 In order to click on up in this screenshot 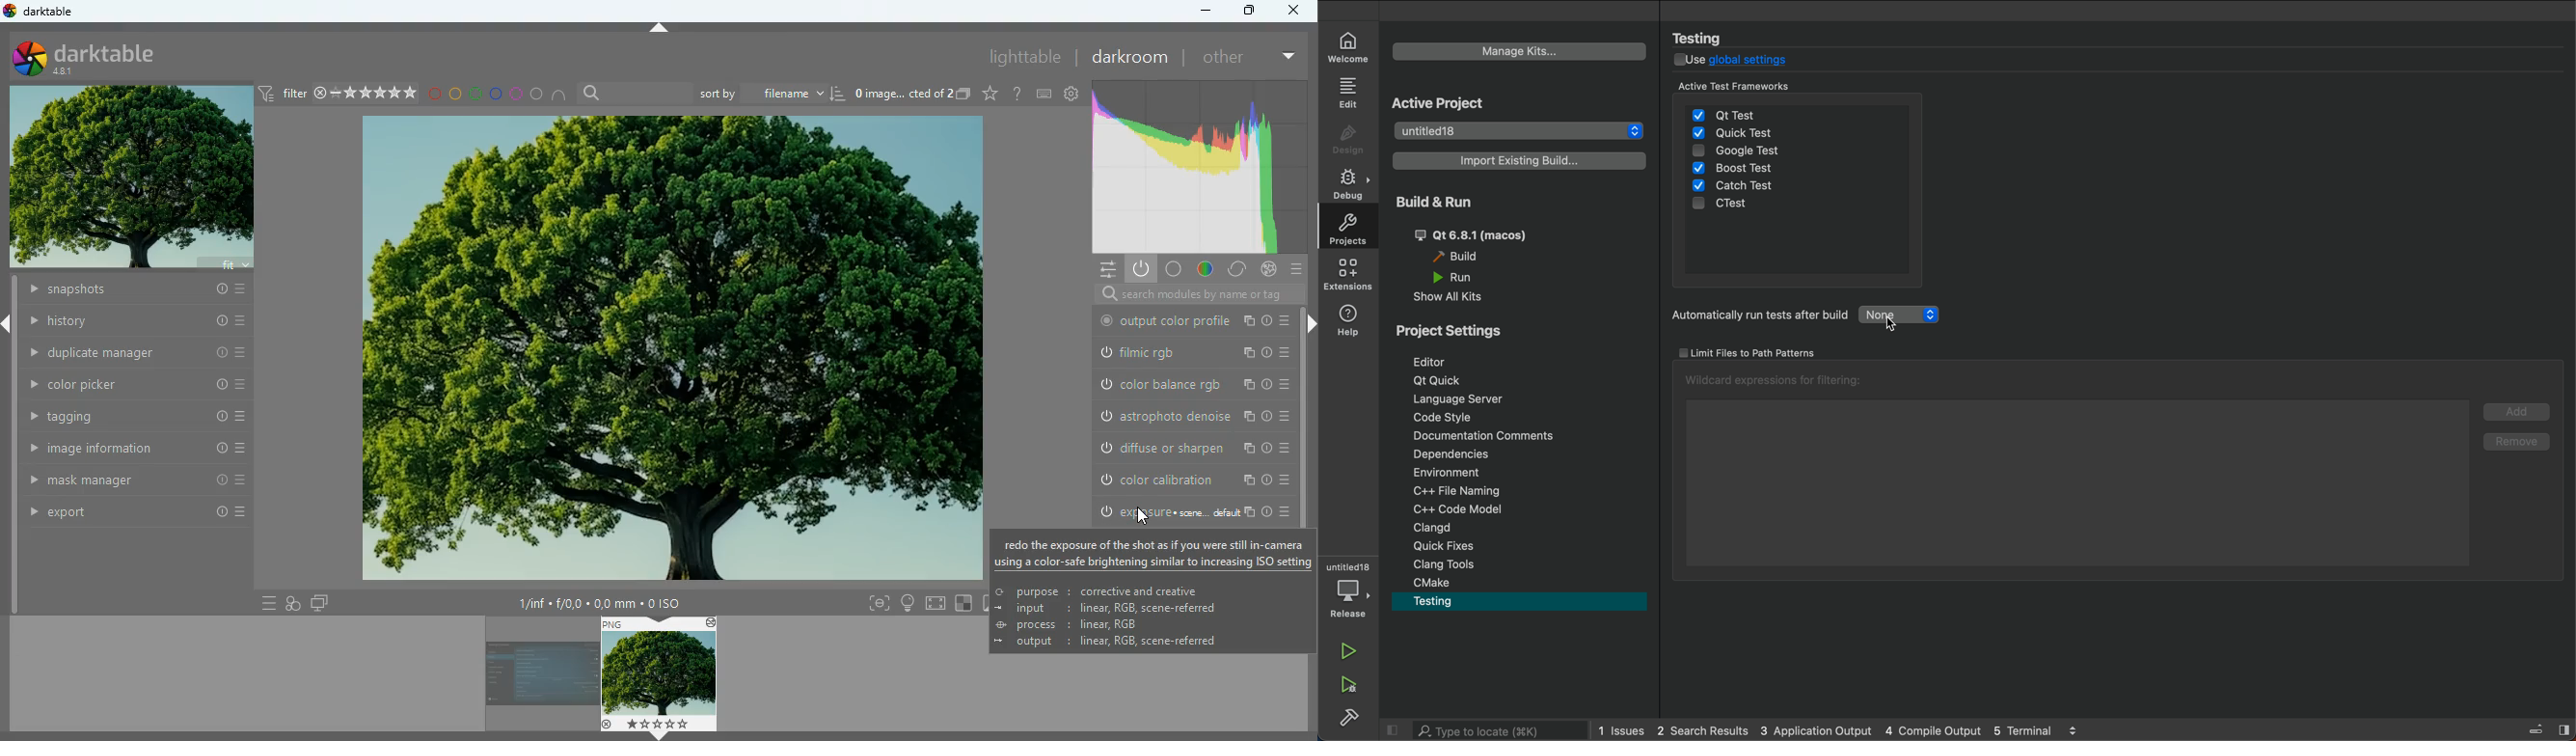, I will do `click(660, 26)`.